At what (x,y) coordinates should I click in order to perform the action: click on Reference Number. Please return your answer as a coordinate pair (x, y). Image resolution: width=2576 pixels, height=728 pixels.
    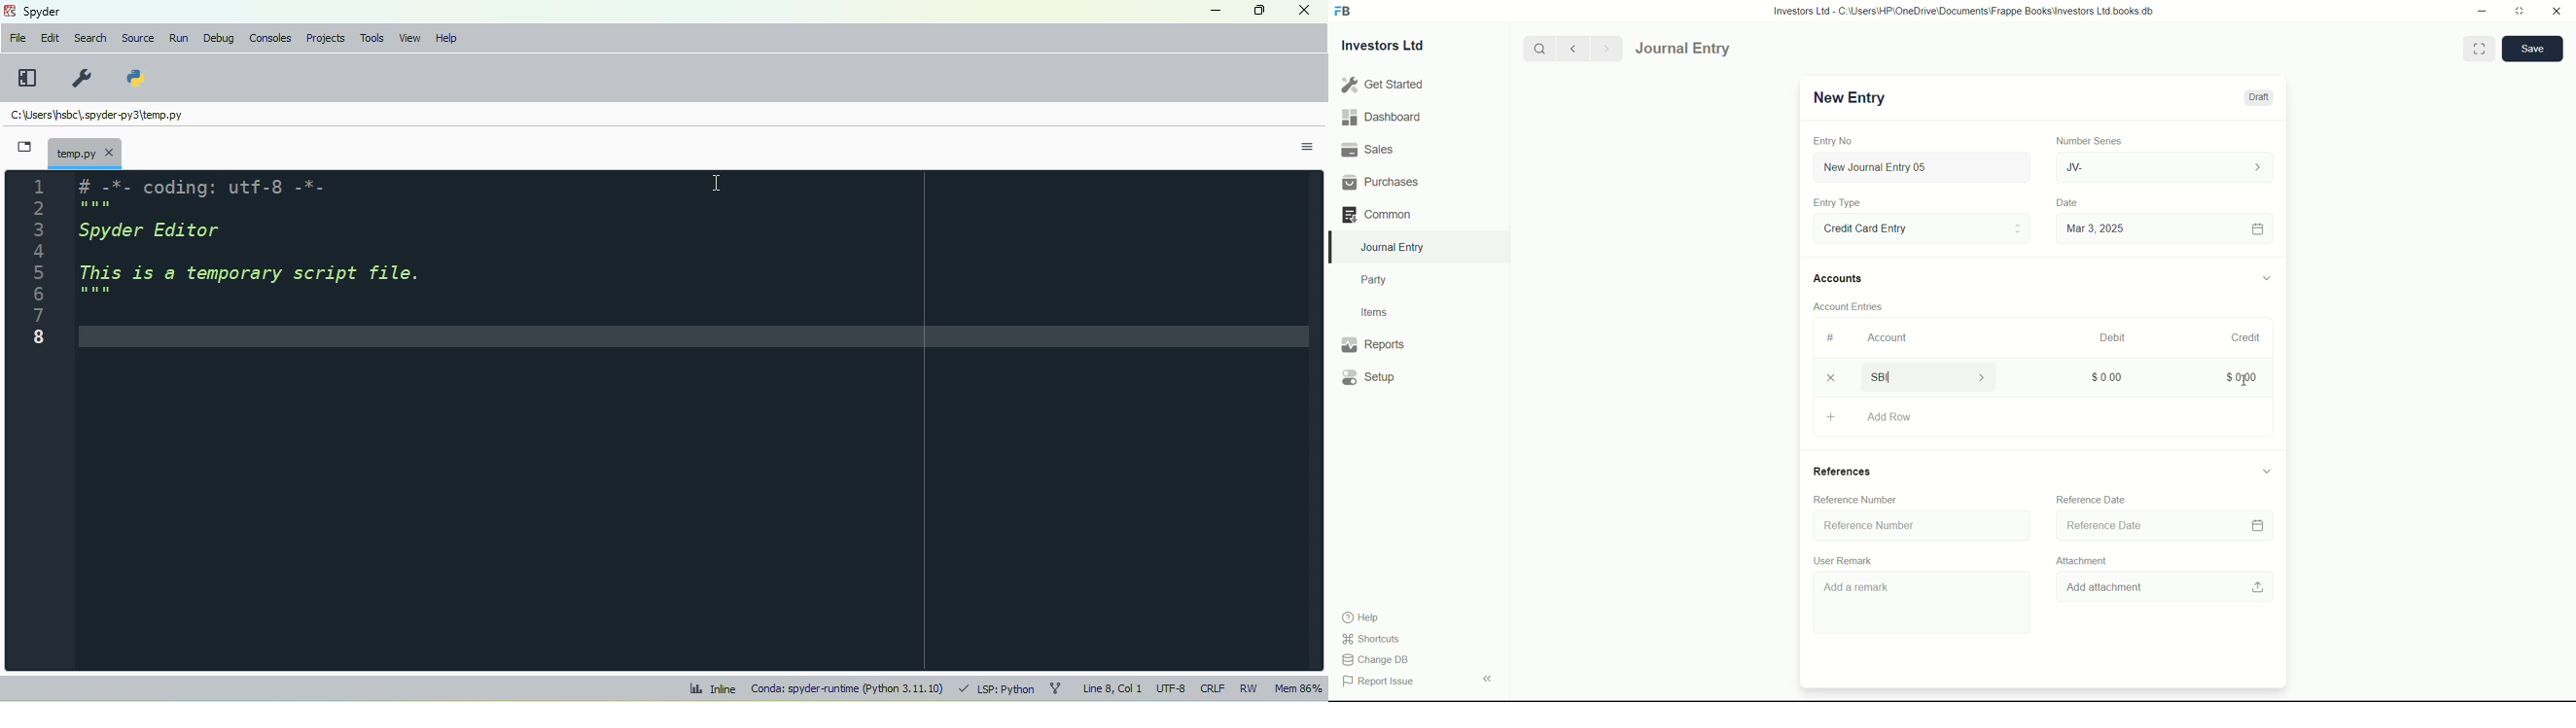
    Looking at the image, I should click on (1919, 525).